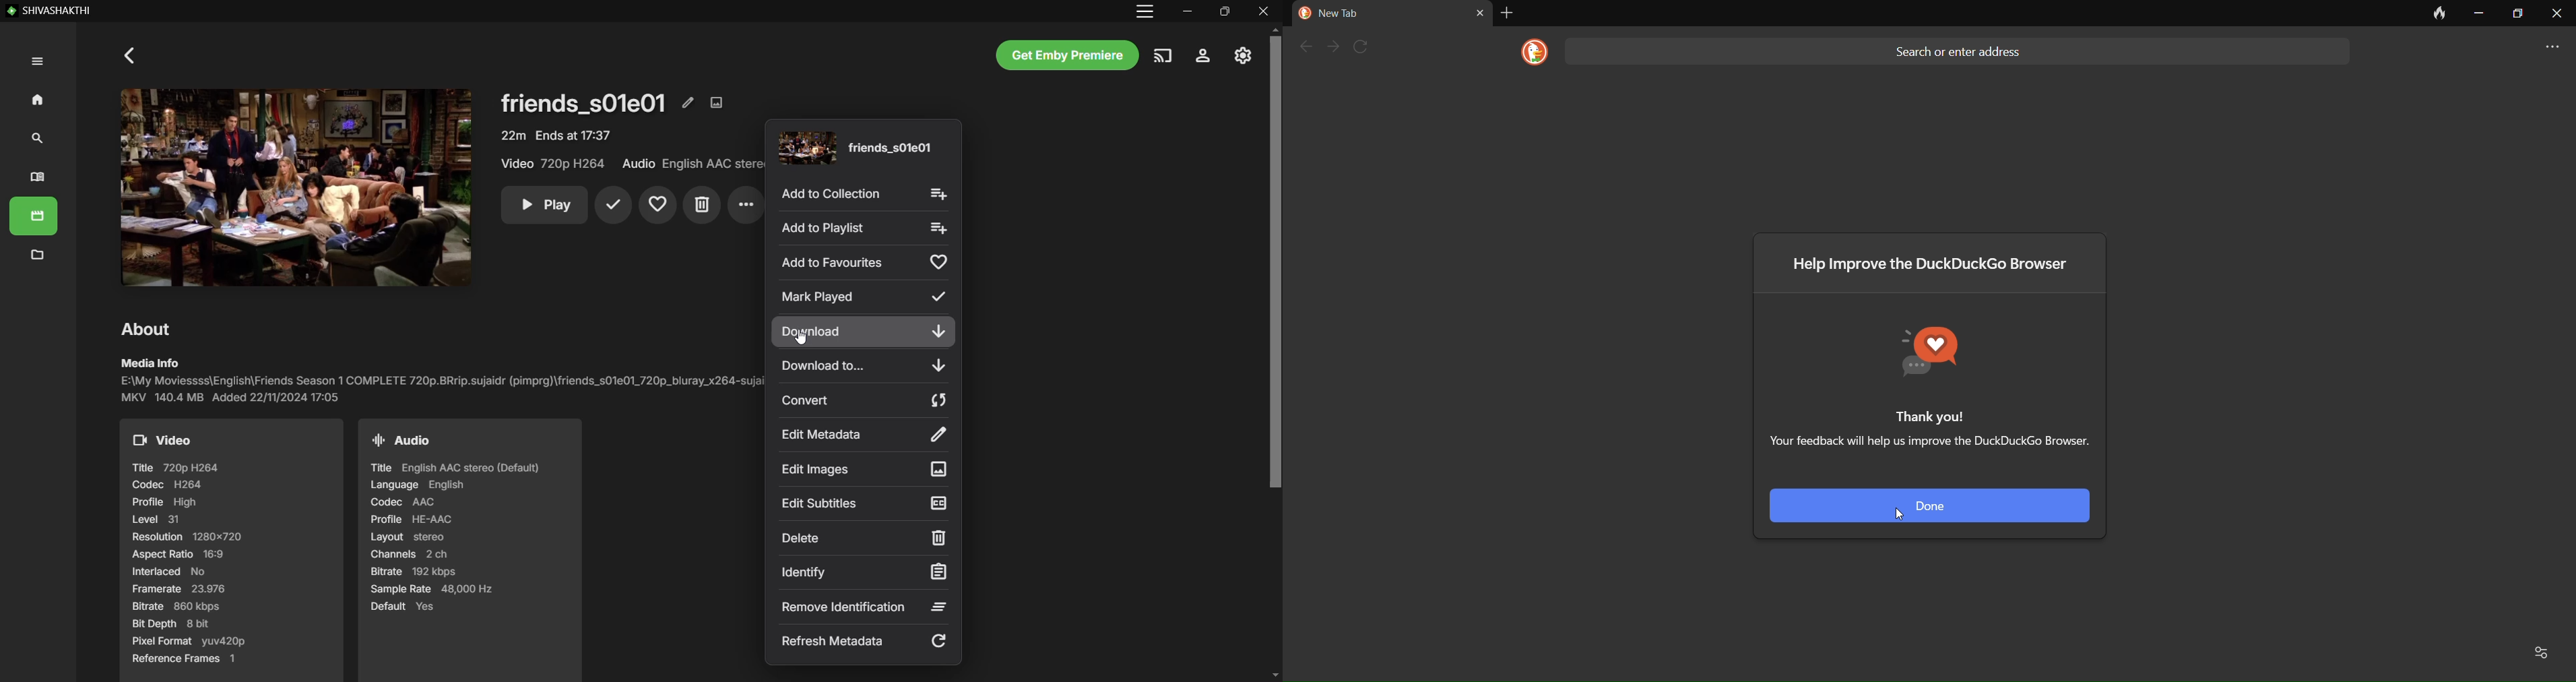  I want to click on Edit Images, so click(718, 102).